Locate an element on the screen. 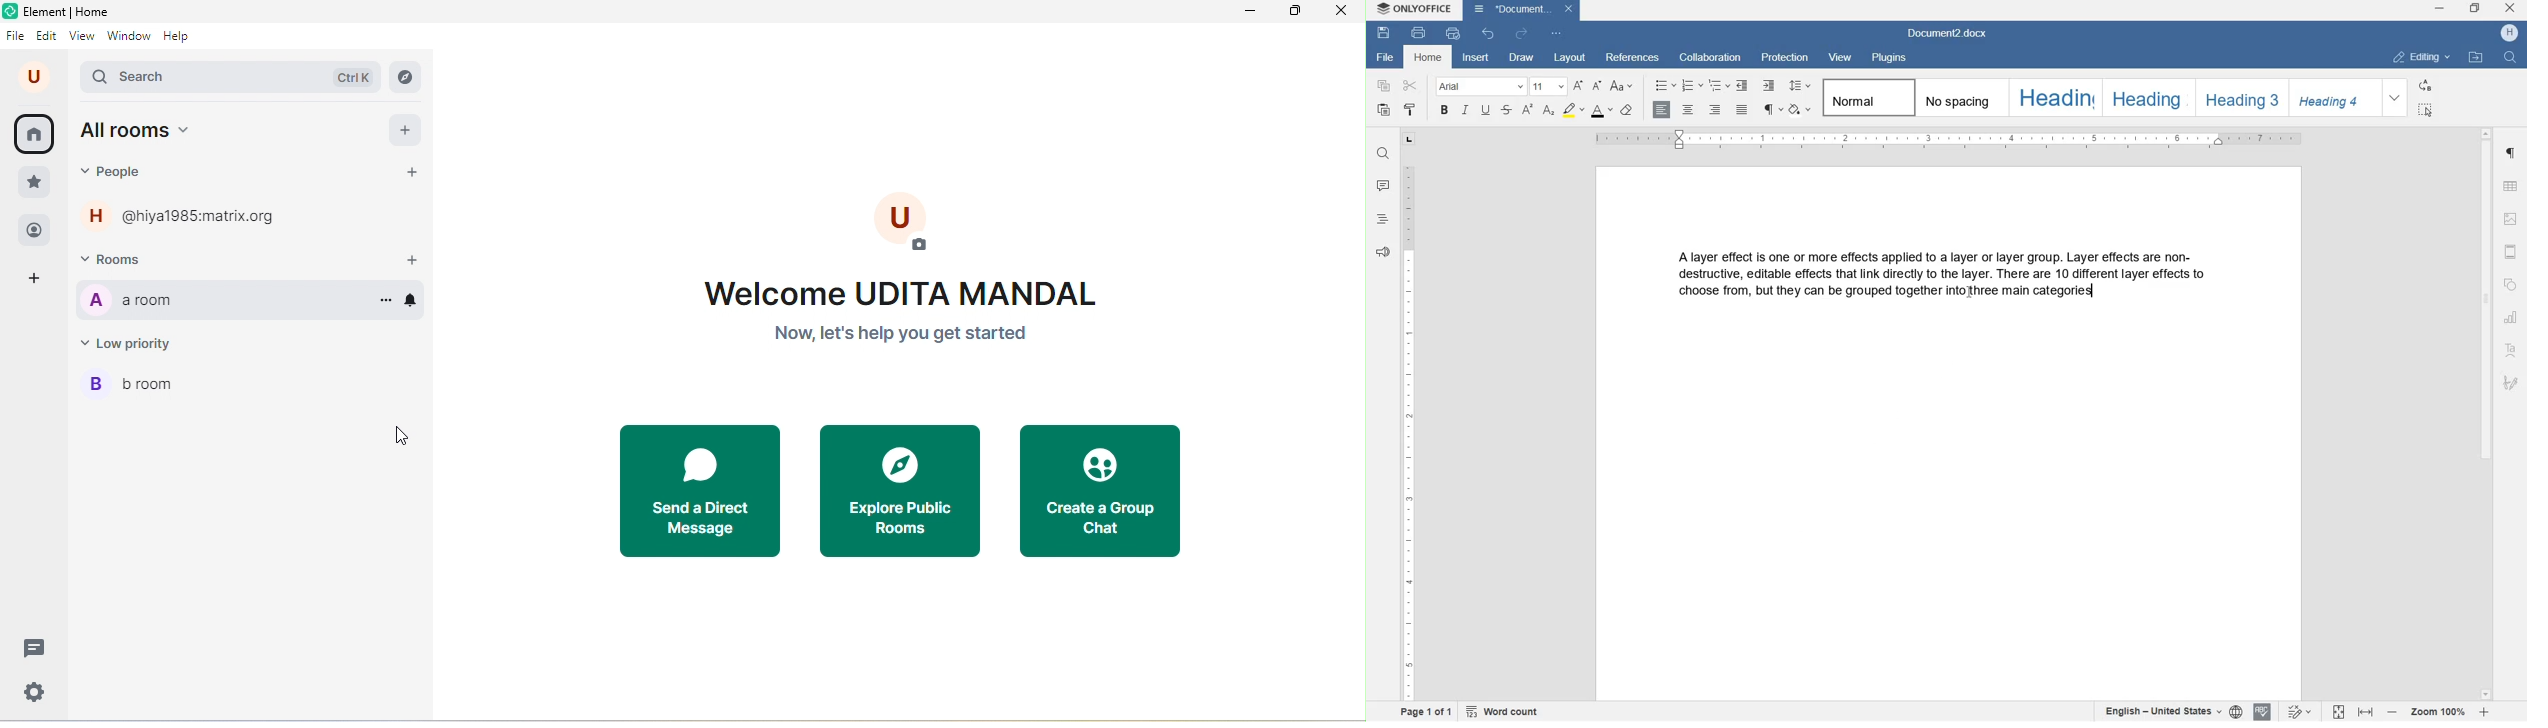  text or document language is located at coordinates (2165, 712).